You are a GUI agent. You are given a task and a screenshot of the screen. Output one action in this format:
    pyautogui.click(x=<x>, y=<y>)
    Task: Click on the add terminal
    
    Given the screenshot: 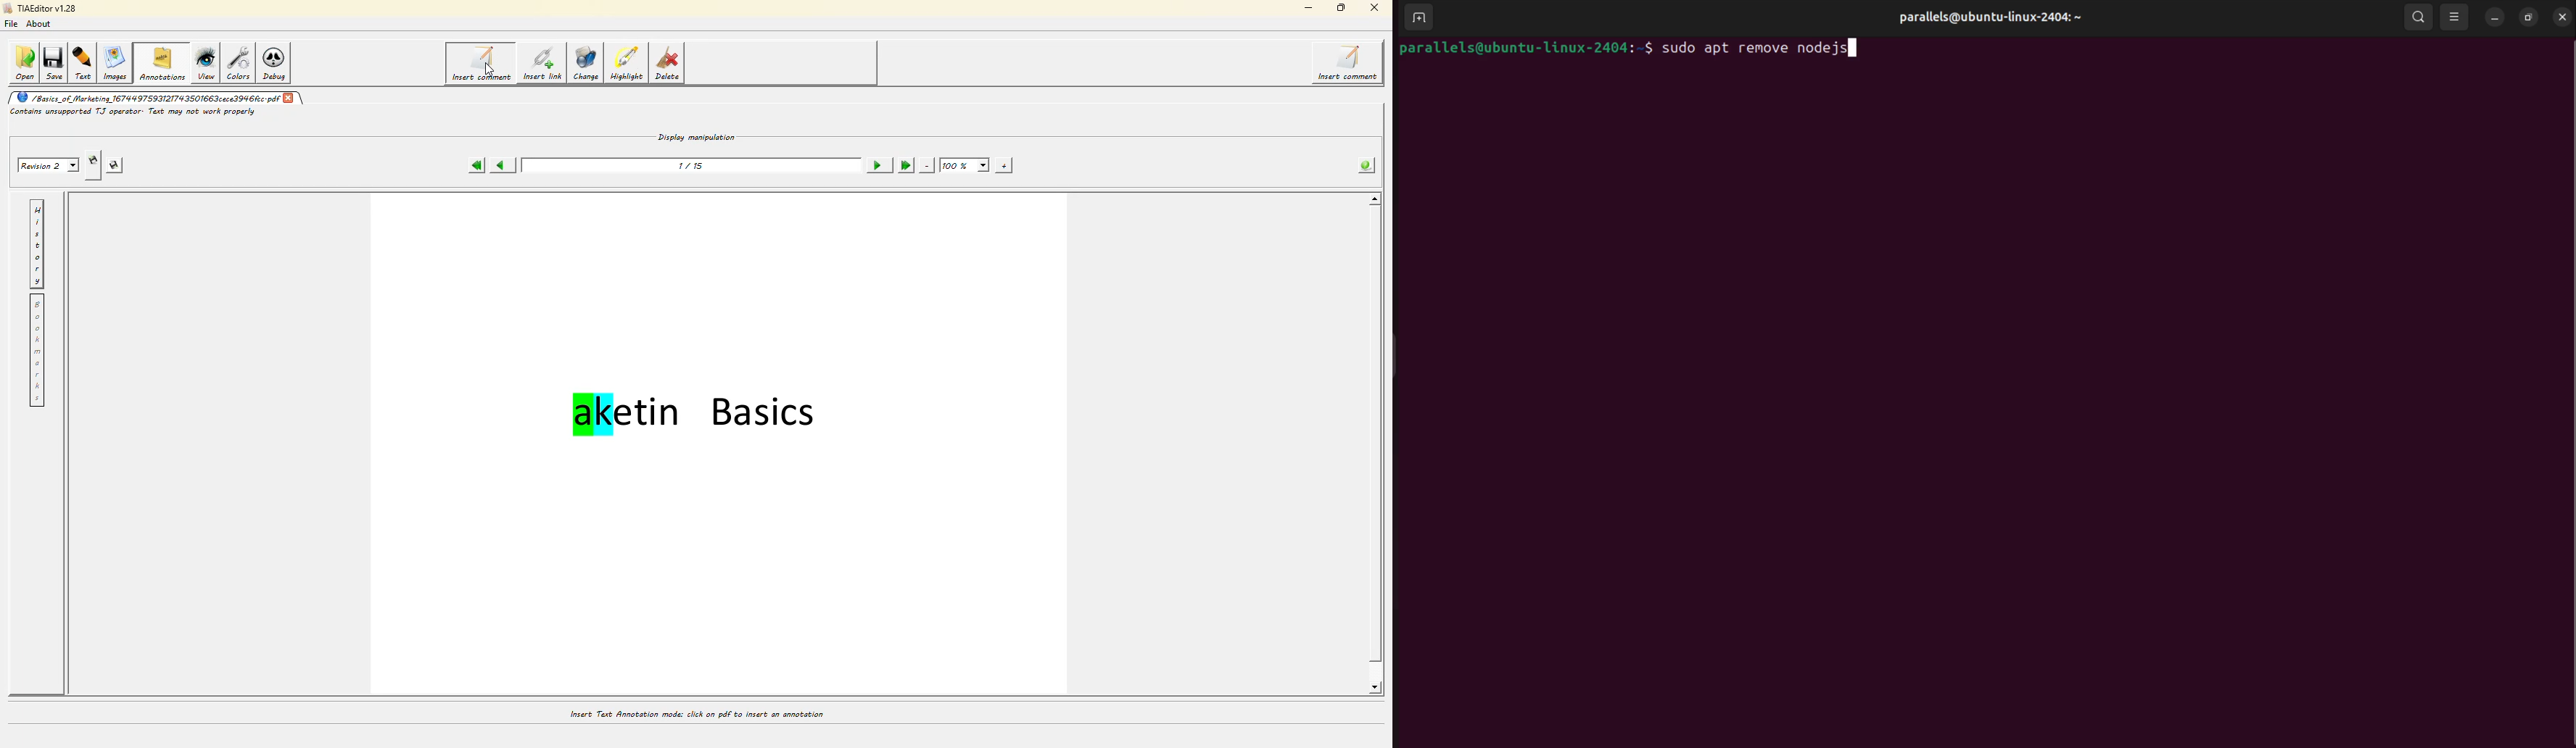 What is the action you would take?
    pyautogui.click(x=1418, y=18)
    